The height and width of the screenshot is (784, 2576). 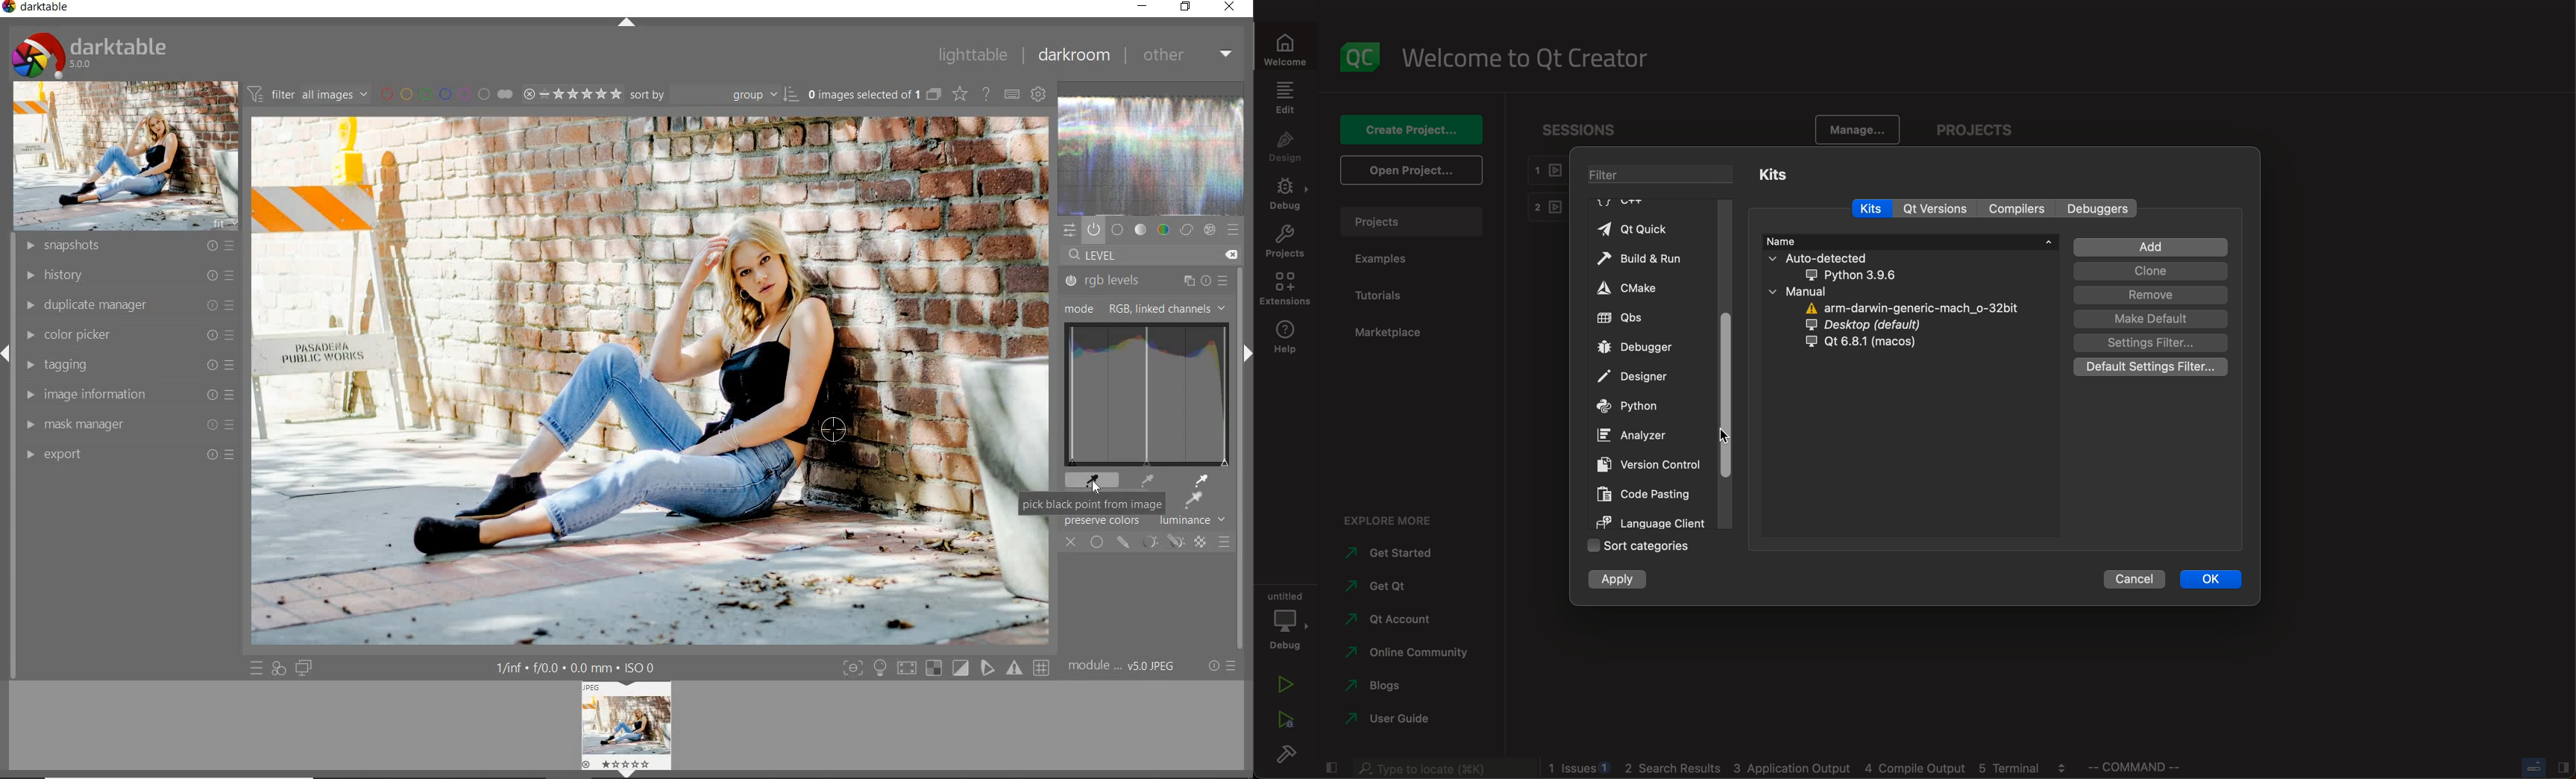 What do you see at coordinates (1175, 480) in the screenshot?
I see `picker tools` at bounding box center [1175, 480].